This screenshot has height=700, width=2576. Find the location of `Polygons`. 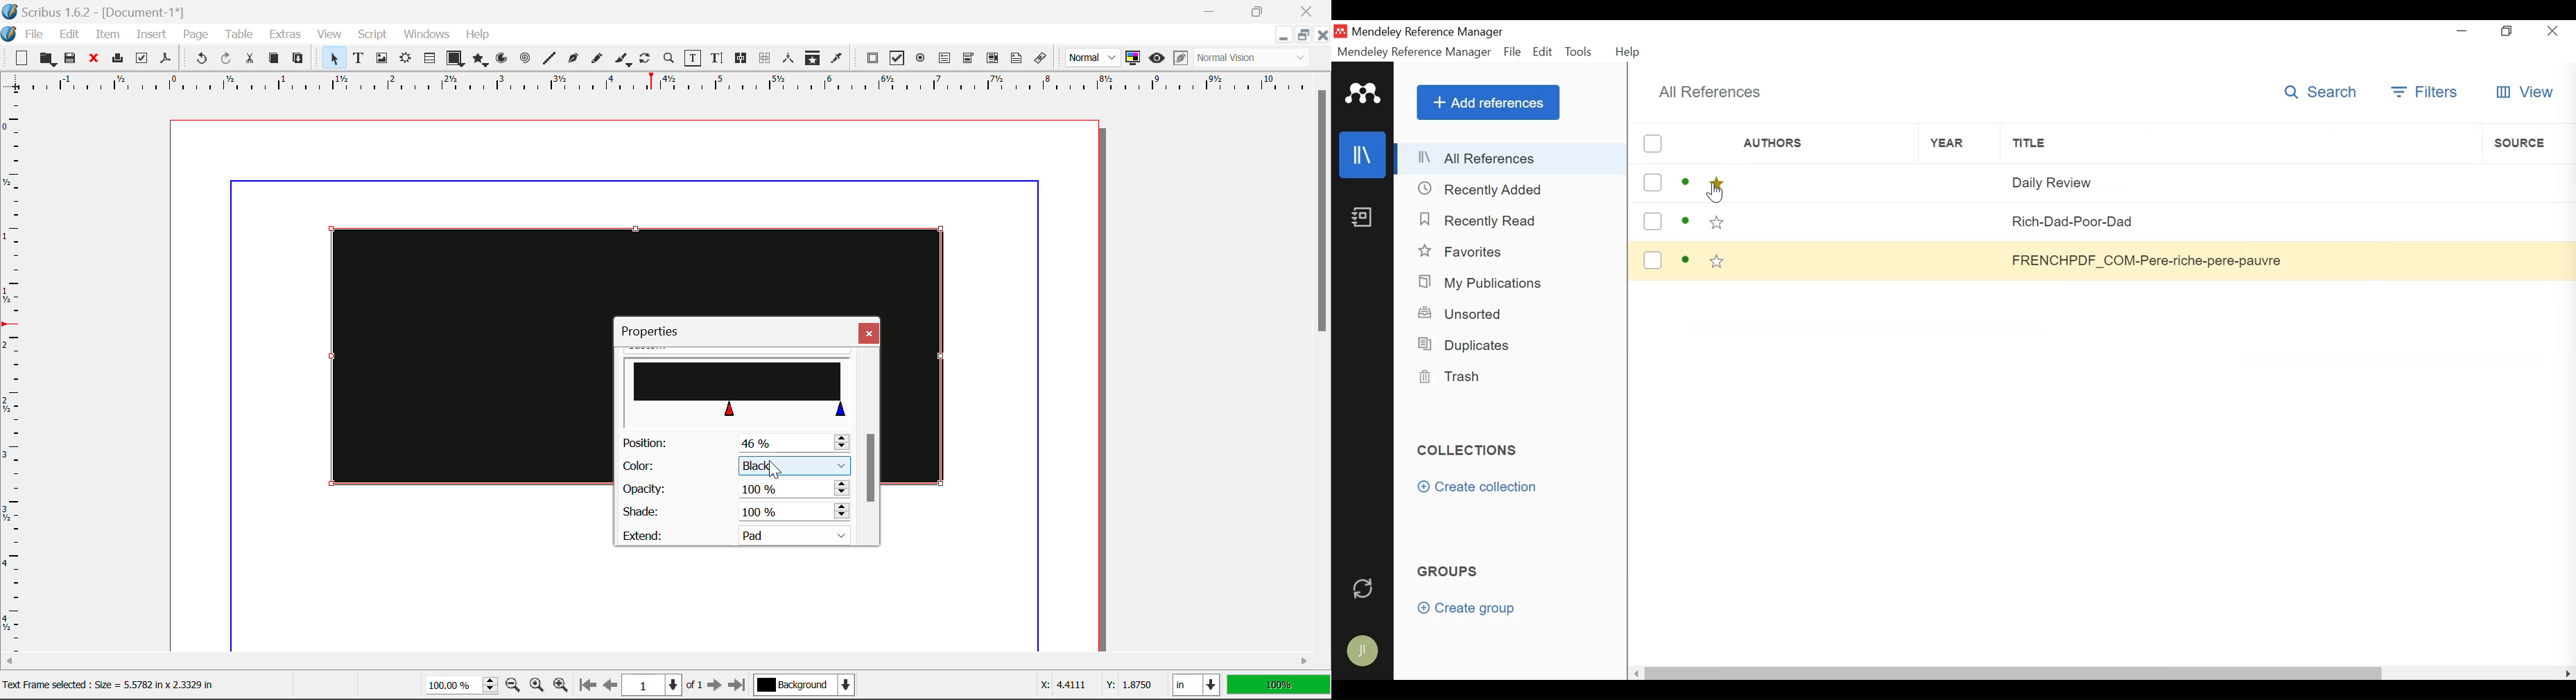

Polygons is located at coordinates (480, 61).